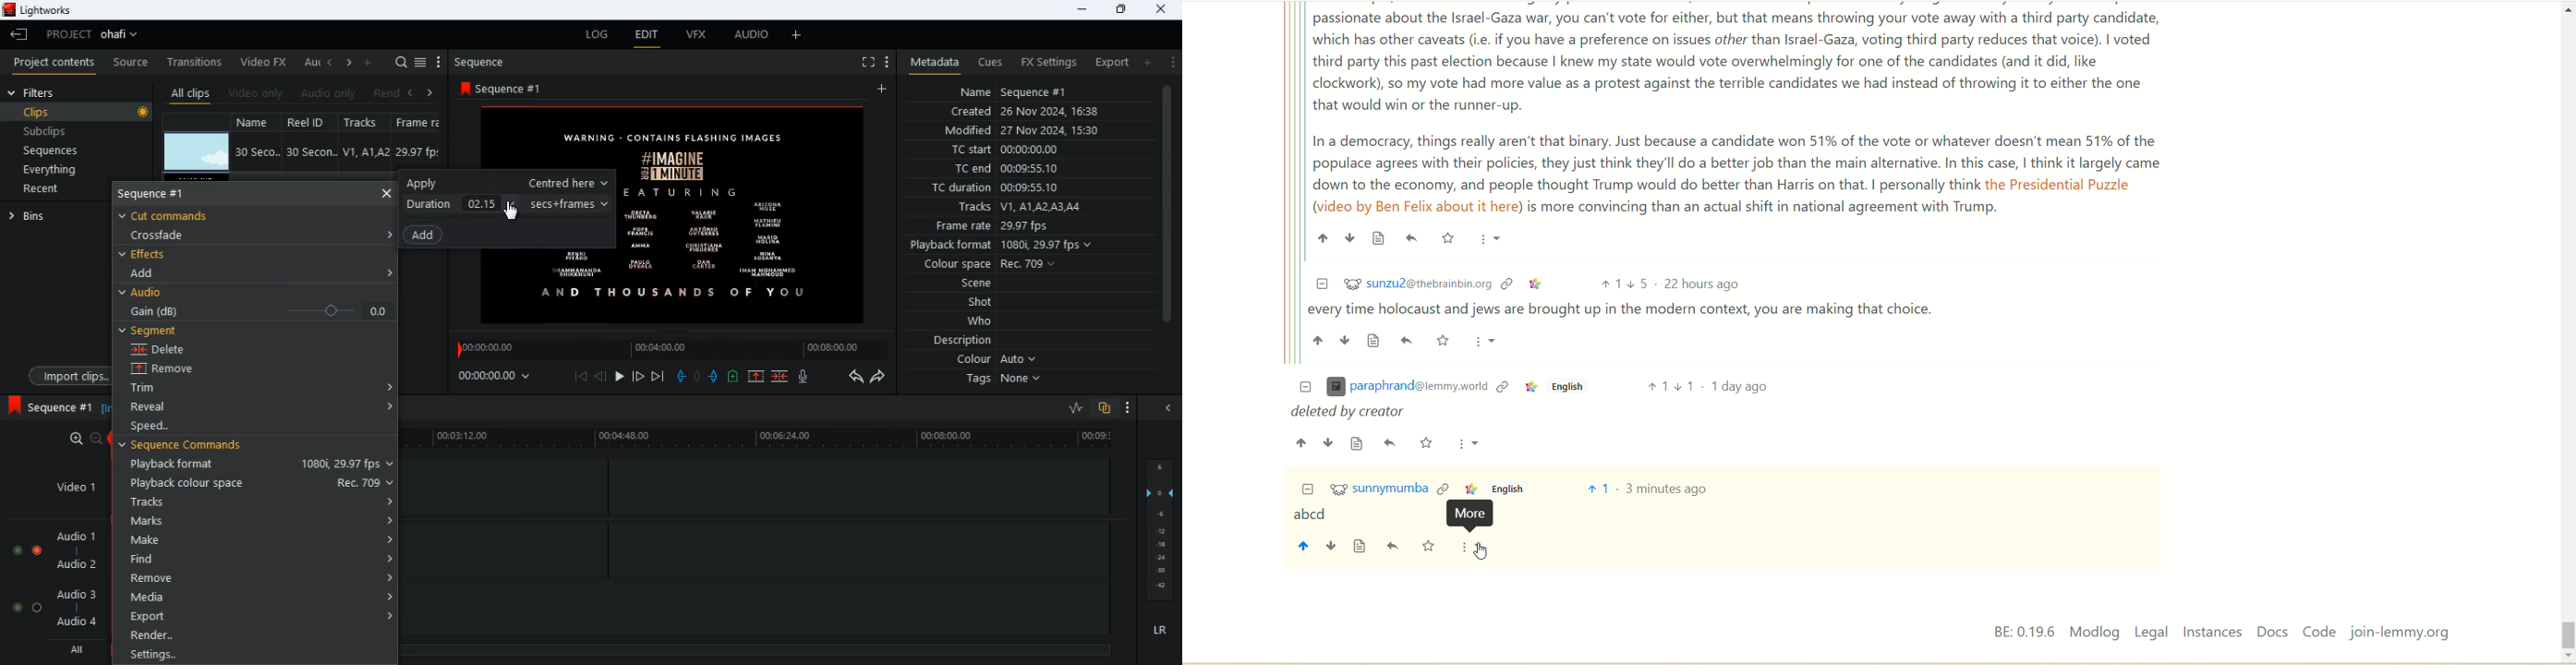 The height and width of the screenshot is (672, 2576). Describe the element at coordinates (54, 62) in the screenshot. I see `project contents` at that location.